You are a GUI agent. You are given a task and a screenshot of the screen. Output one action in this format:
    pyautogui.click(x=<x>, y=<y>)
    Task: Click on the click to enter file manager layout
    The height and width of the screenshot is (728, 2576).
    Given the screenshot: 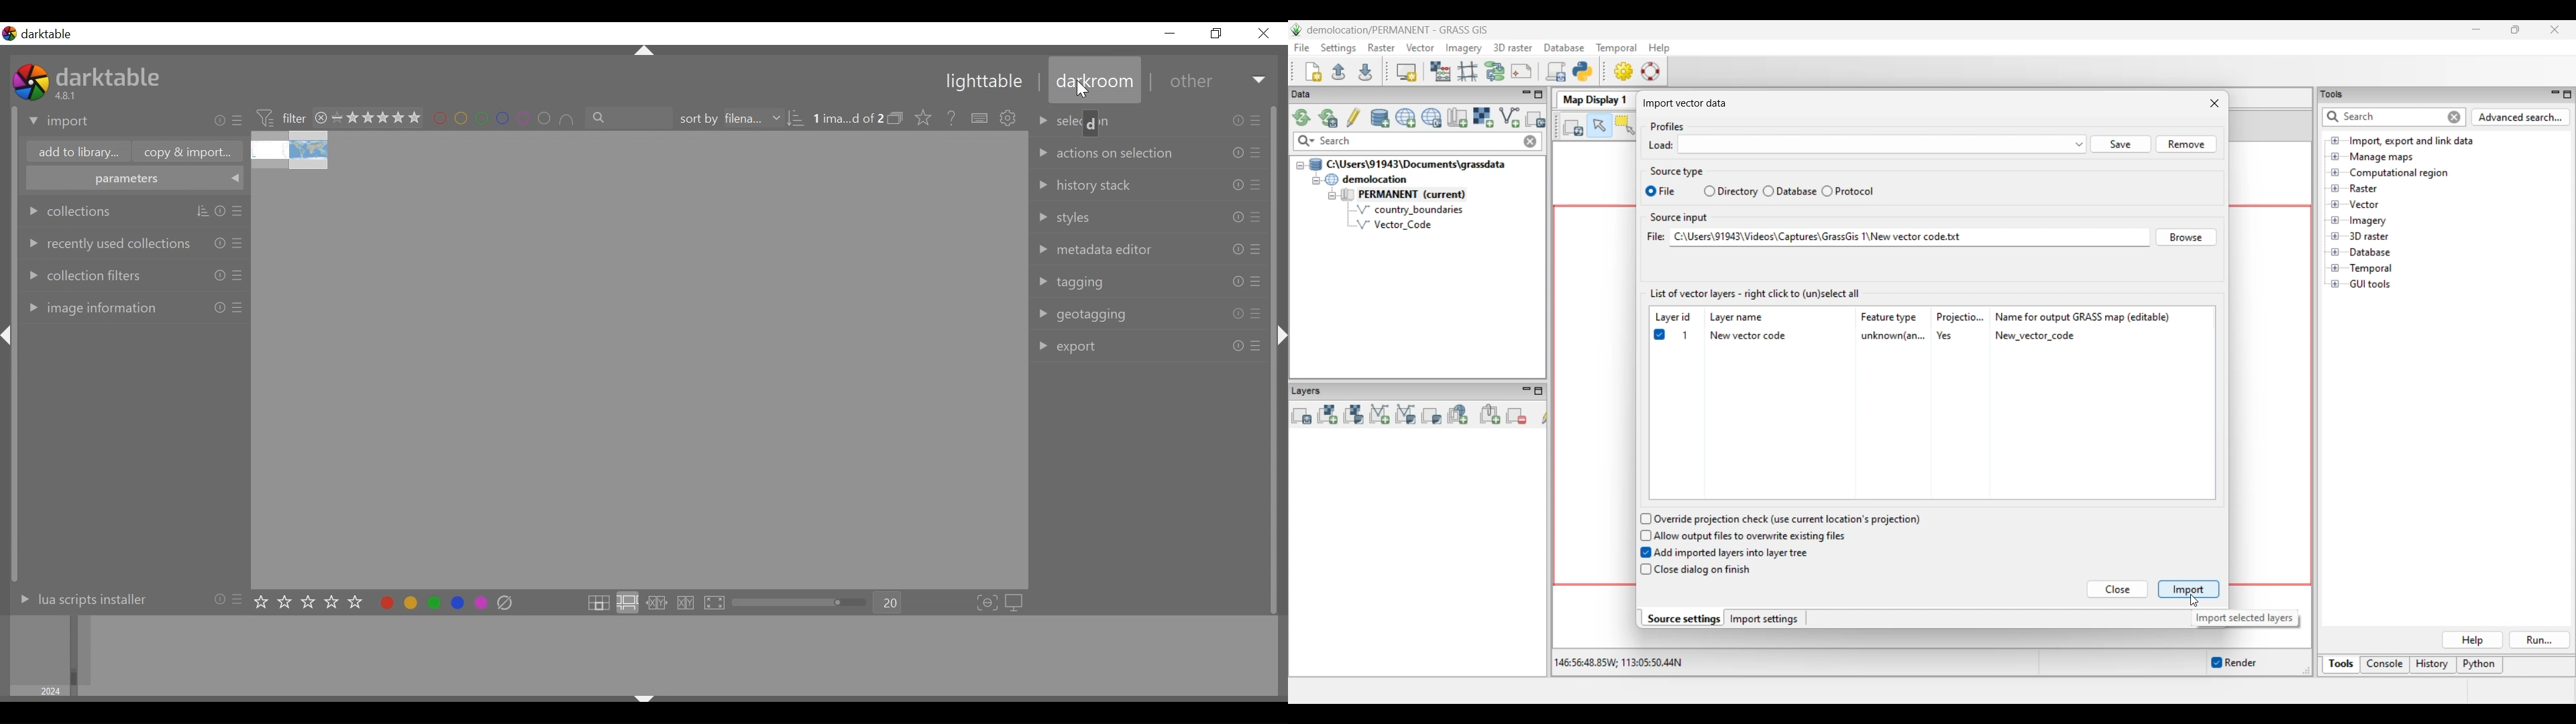 What is the action you would take?
    pyautogui.click(x=598, y=602)
    